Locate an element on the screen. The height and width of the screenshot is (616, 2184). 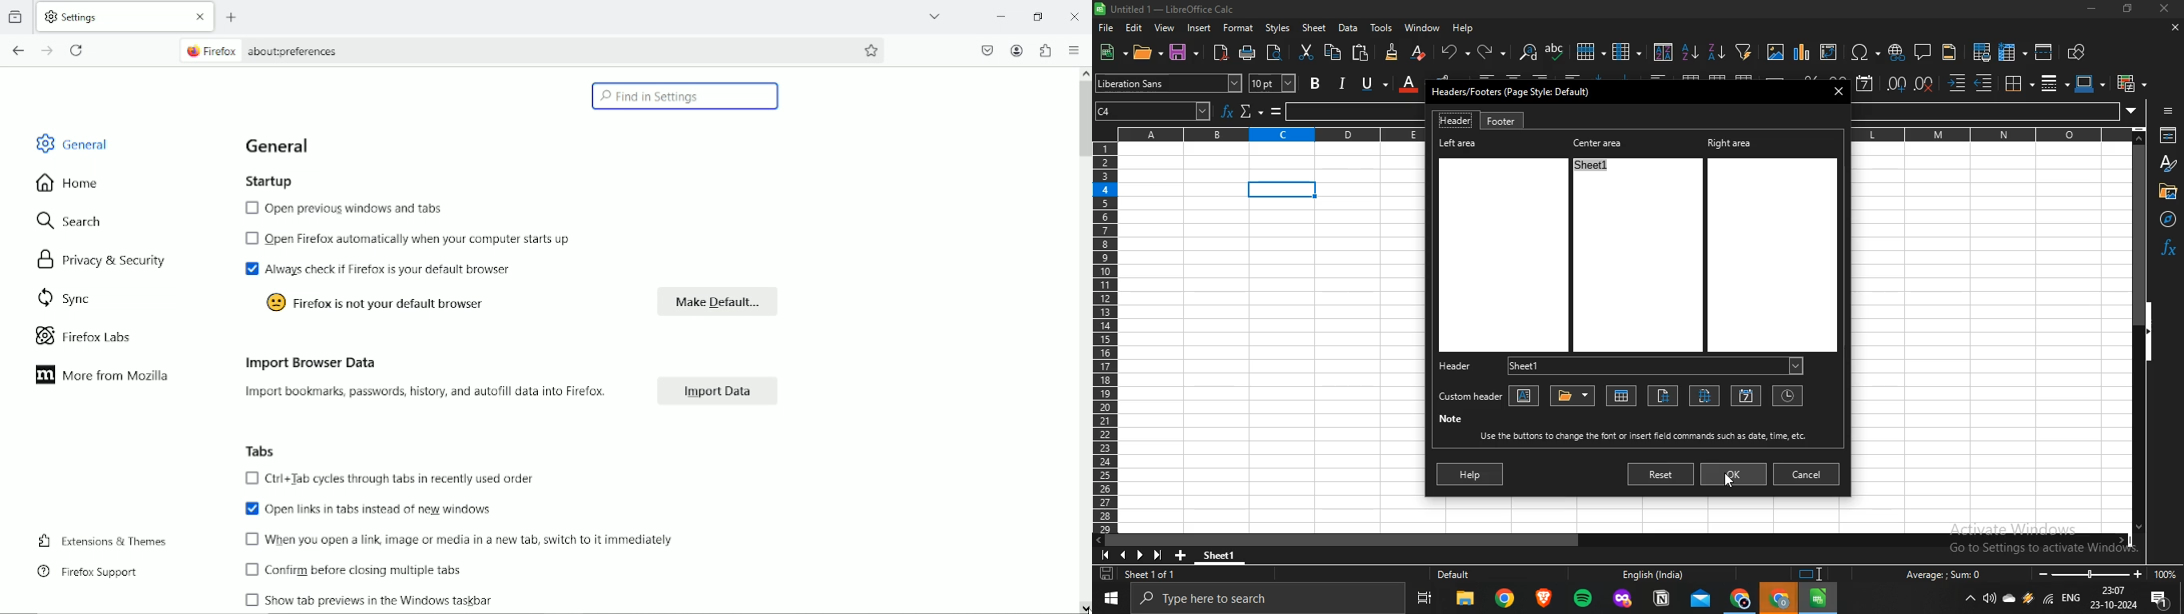
pages is located at coordinates (1705, 396).